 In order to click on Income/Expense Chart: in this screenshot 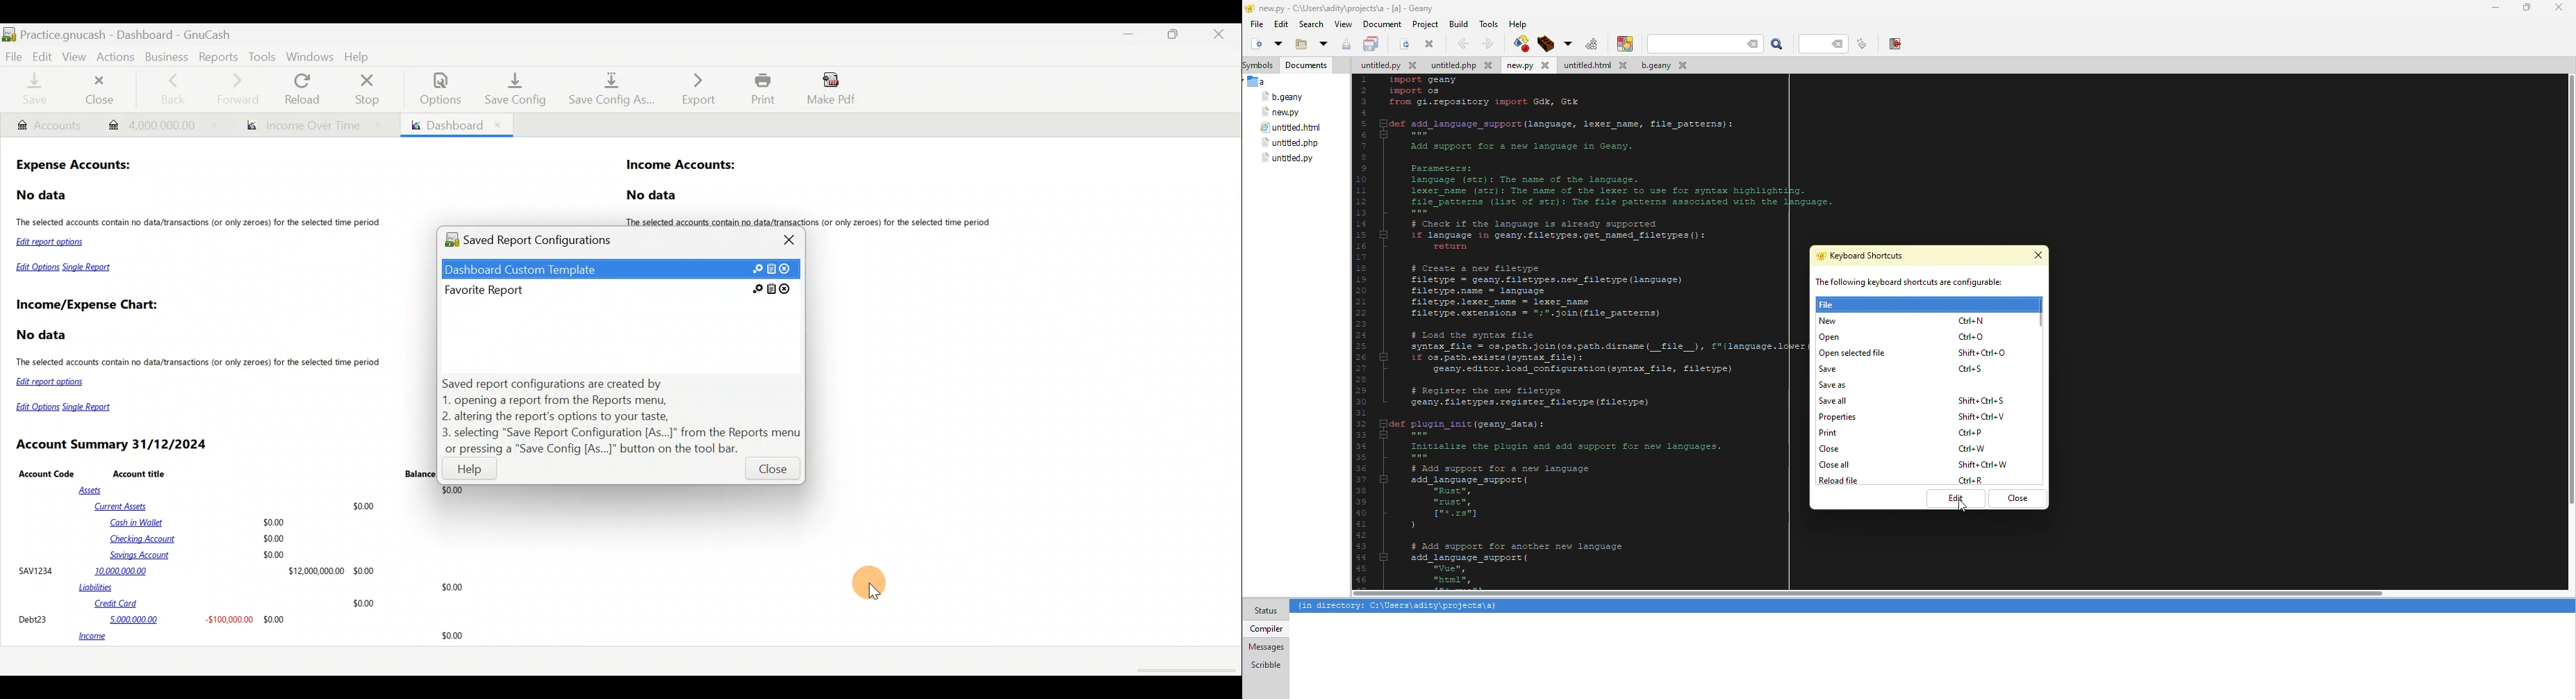, I will do `click(87, 306)`.